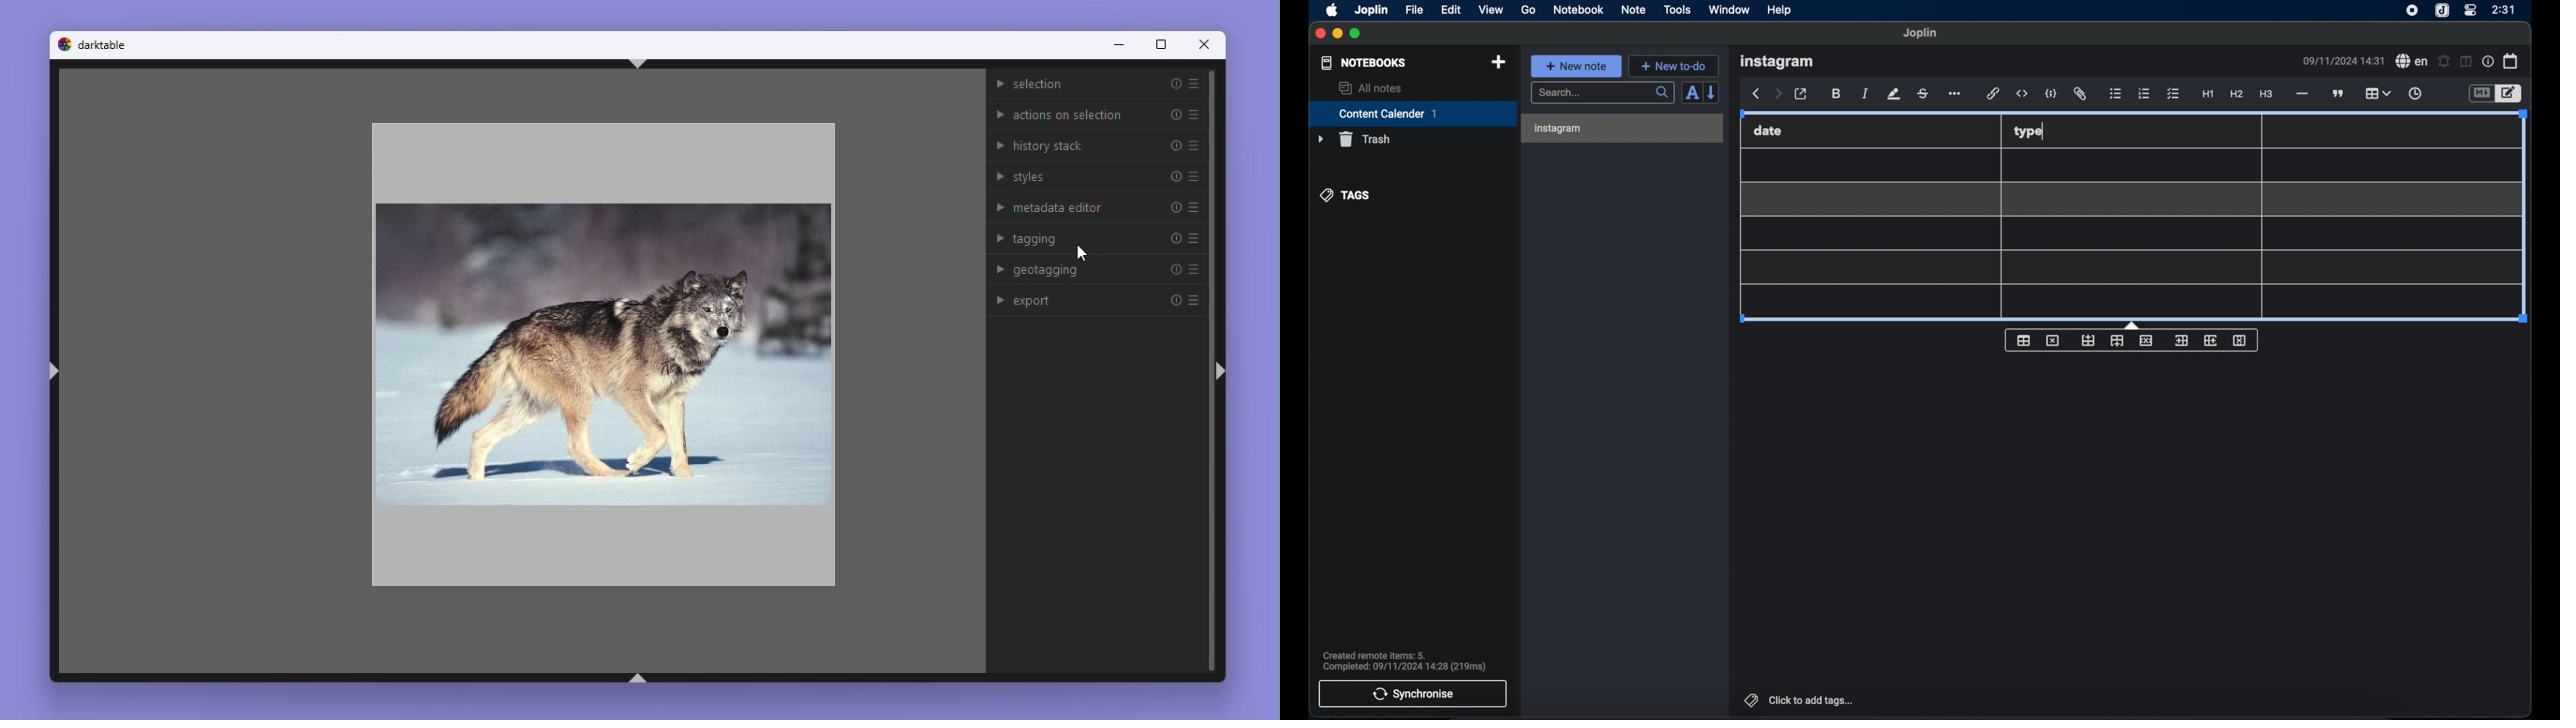  Describe the element at coordinates (1953, 93) in the screenshot. I see `more options` at that location.